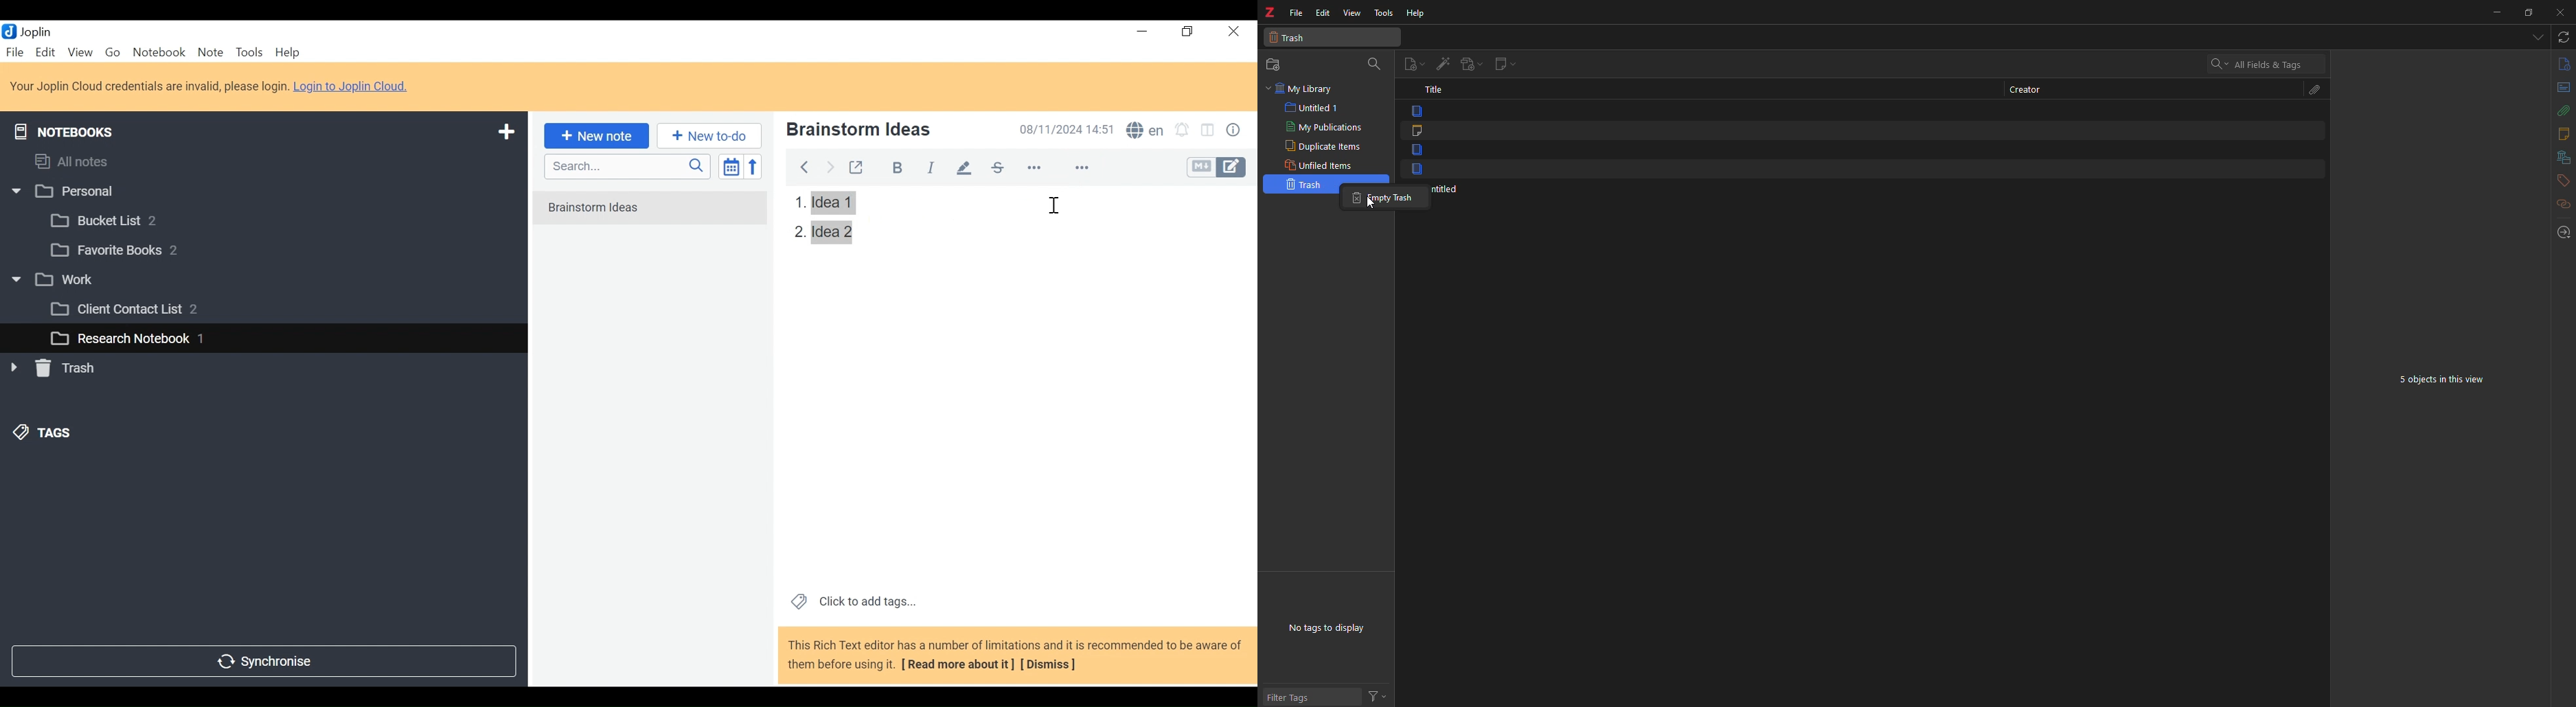 The width and height of the screenshot is (2576, 728). Describe the element at coordinates (80, 52) in the screenshot. I see `View` at that location.